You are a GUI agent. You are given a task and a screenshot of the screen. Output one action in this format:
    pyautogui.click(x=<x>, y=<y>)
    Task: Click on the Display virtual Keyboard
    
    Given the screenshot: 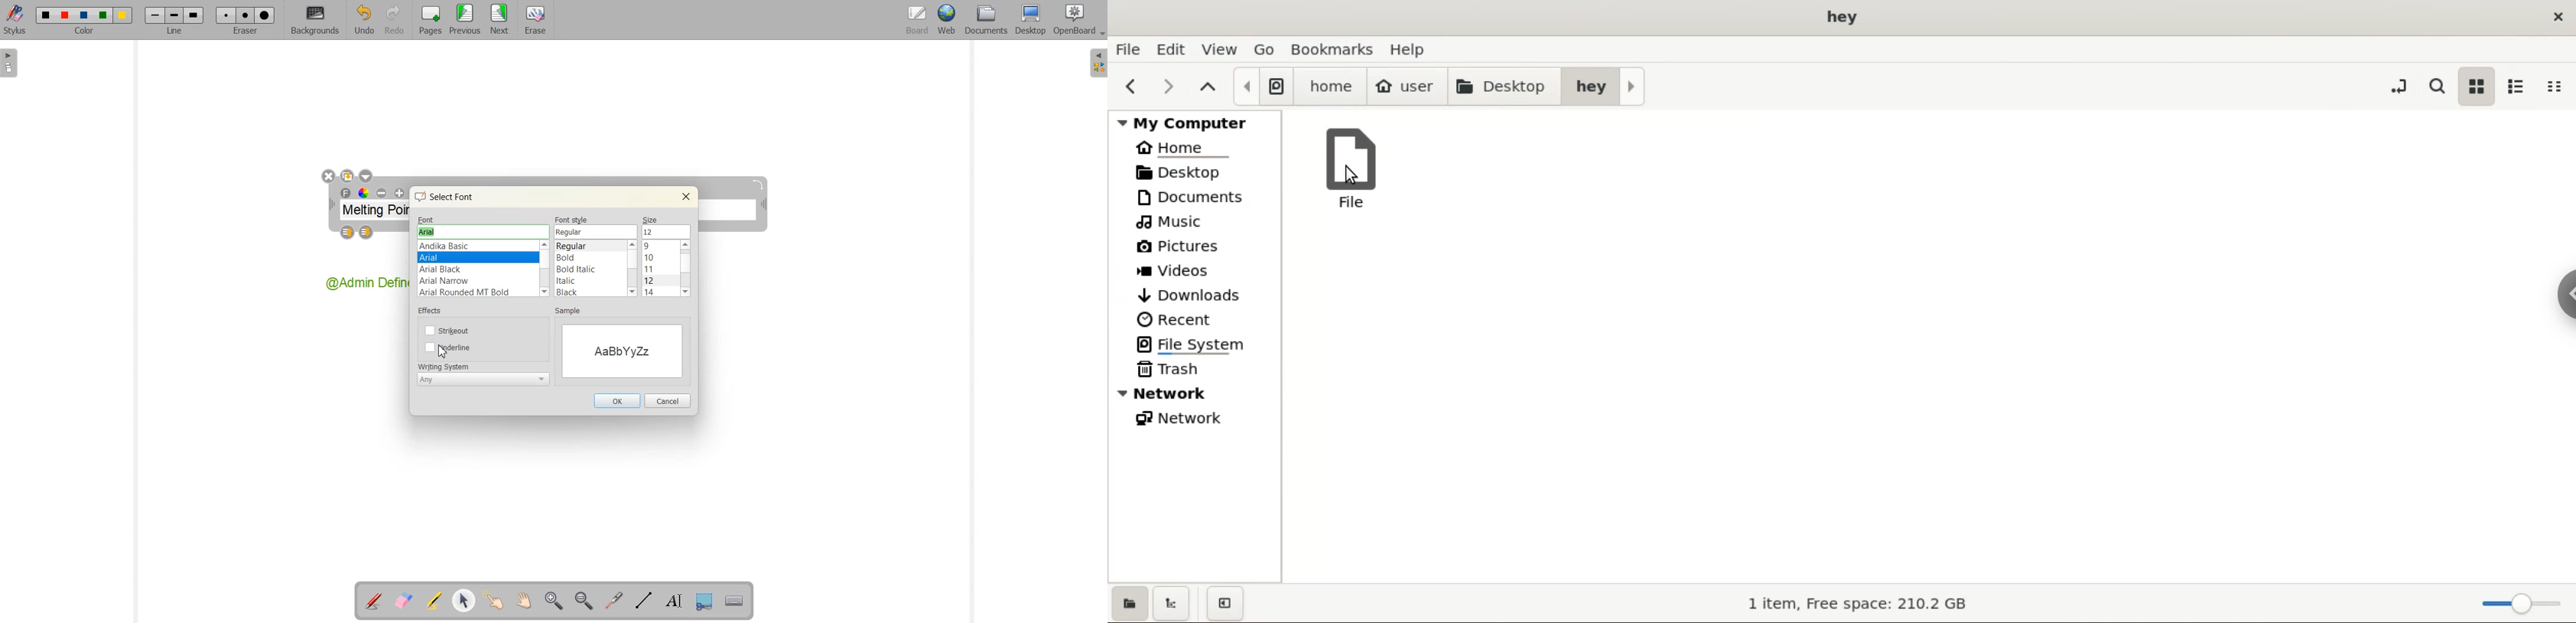 What is the action you would take?
    pyautogui.click(x=732, y=599)
    